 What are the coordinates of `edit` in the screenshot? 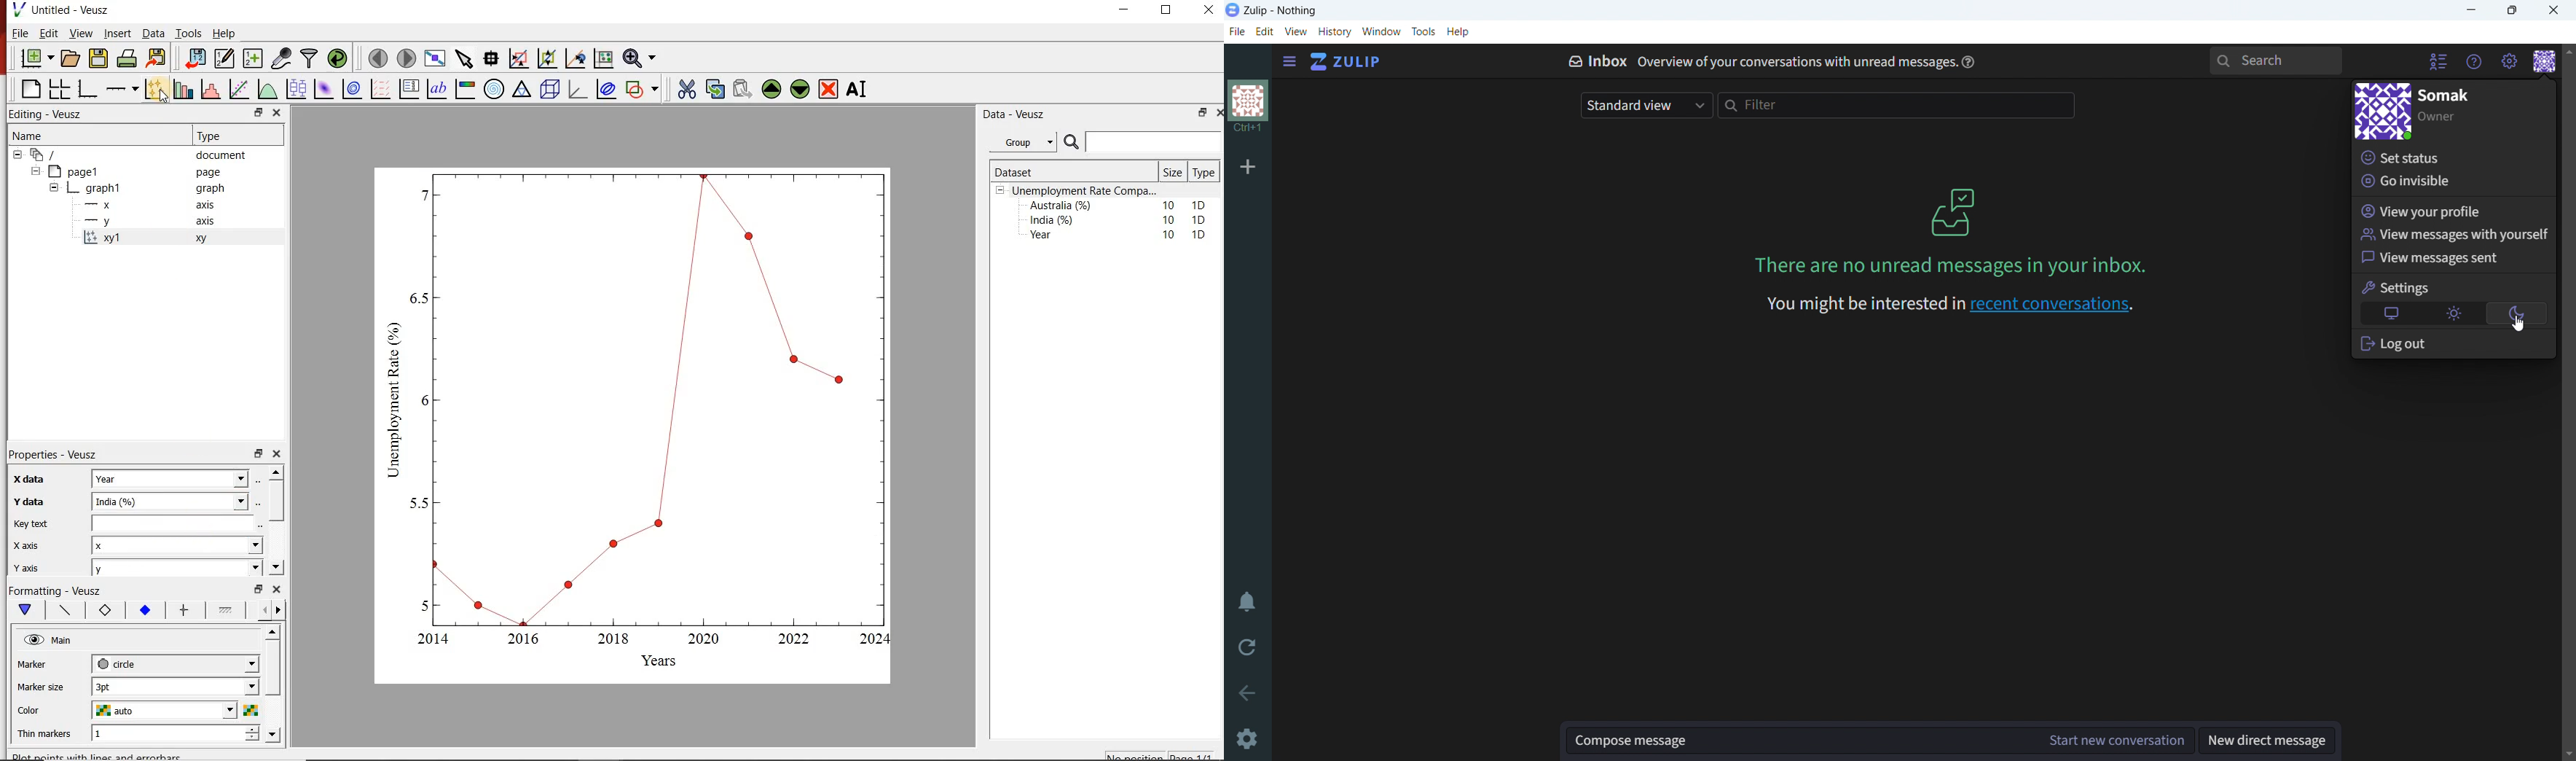 It's located at (1265, 32).